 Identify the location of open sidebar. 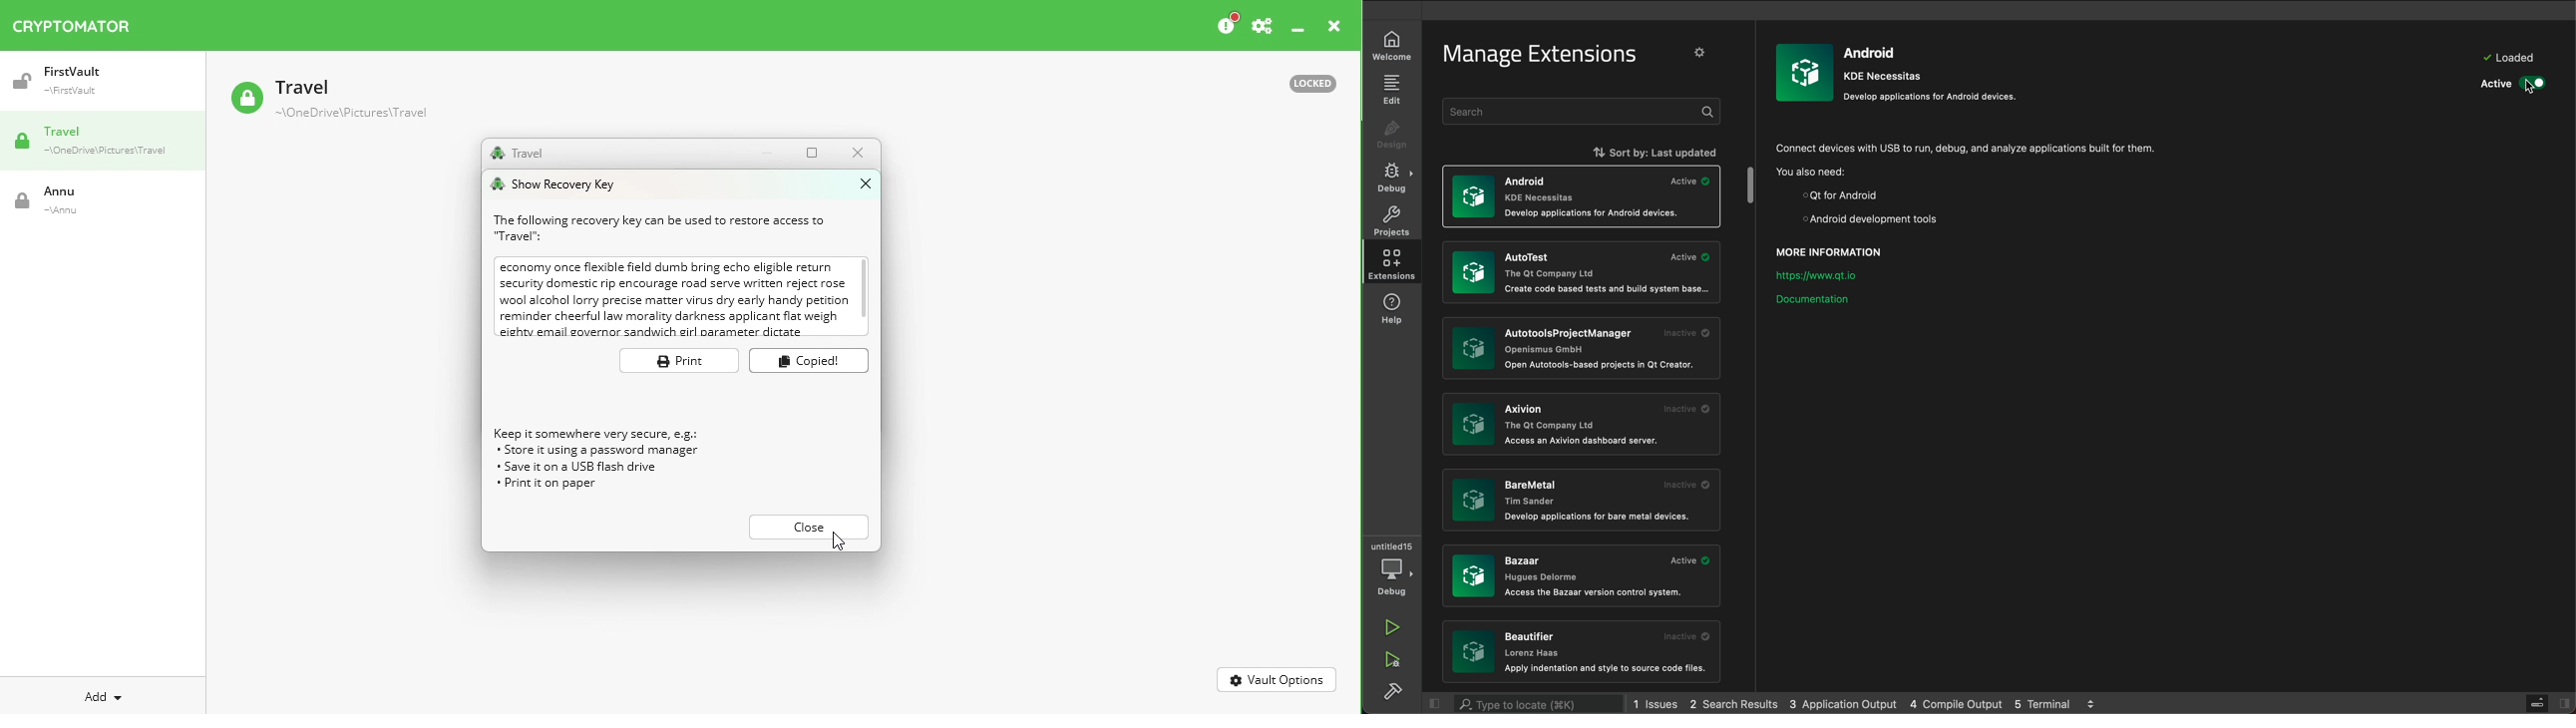
(2563, 701).